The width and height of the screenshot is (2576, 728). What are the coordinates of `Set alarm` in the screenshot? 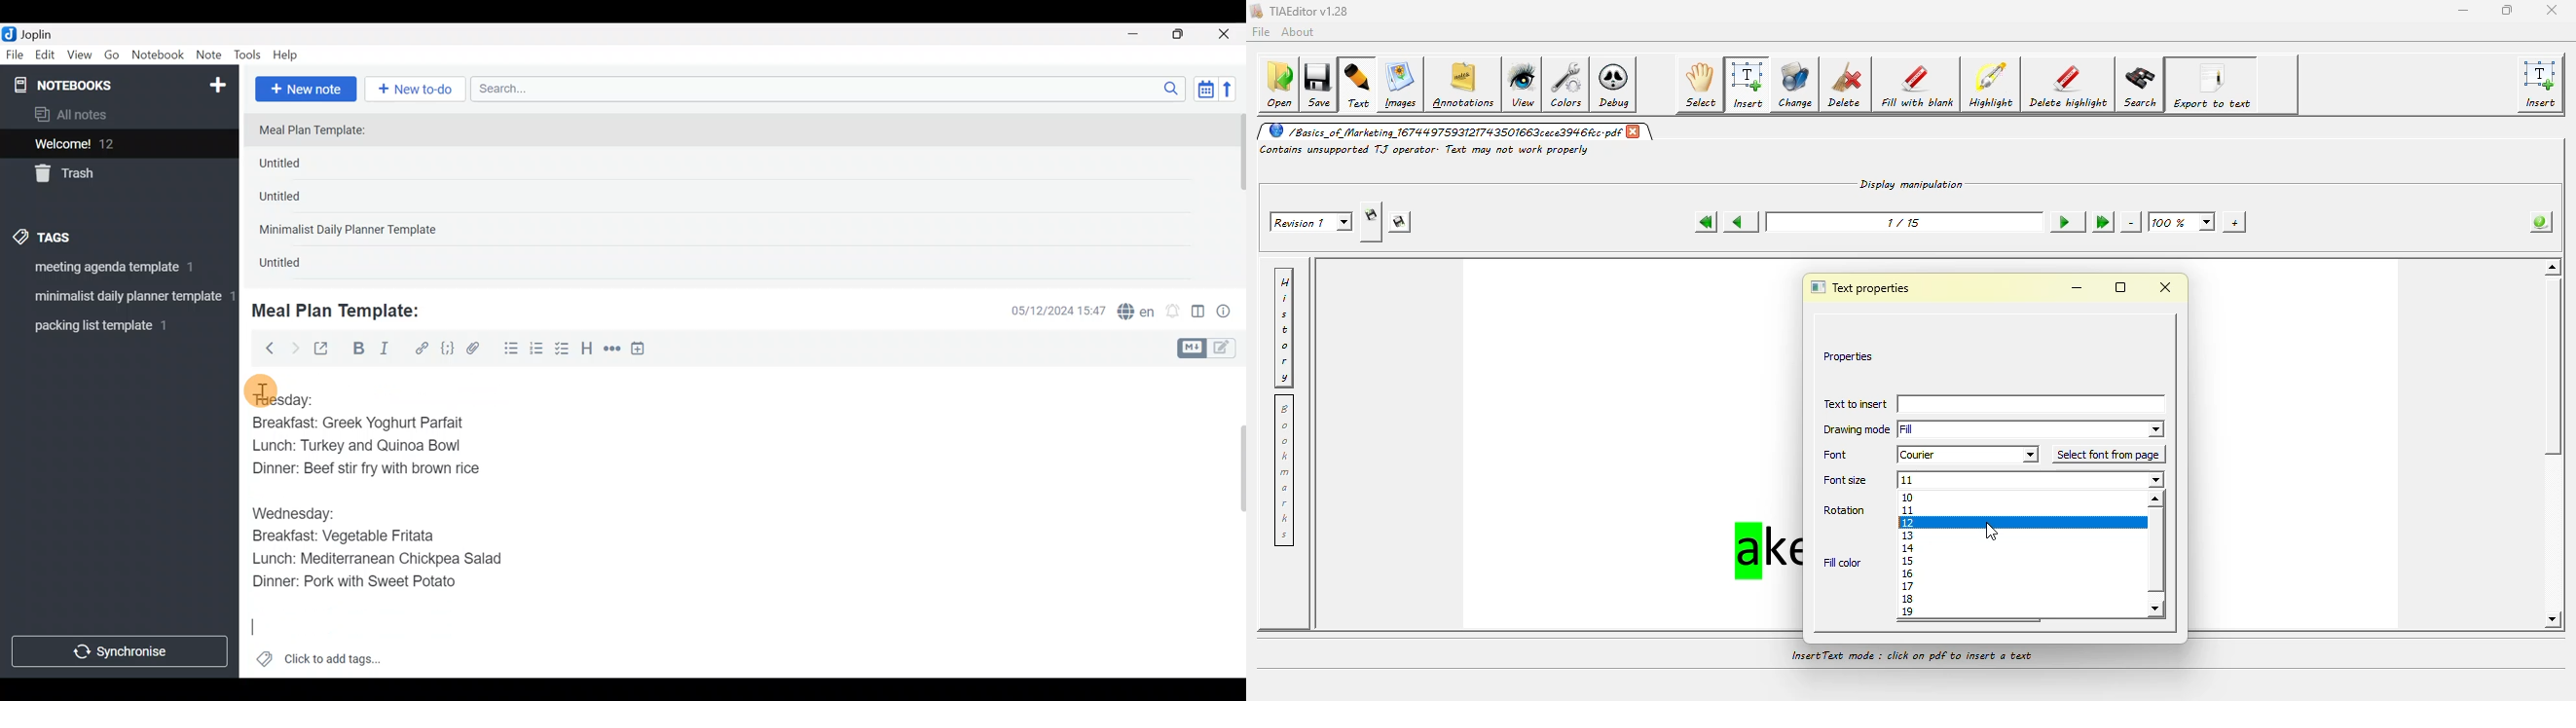 It's located at (1173, 312).